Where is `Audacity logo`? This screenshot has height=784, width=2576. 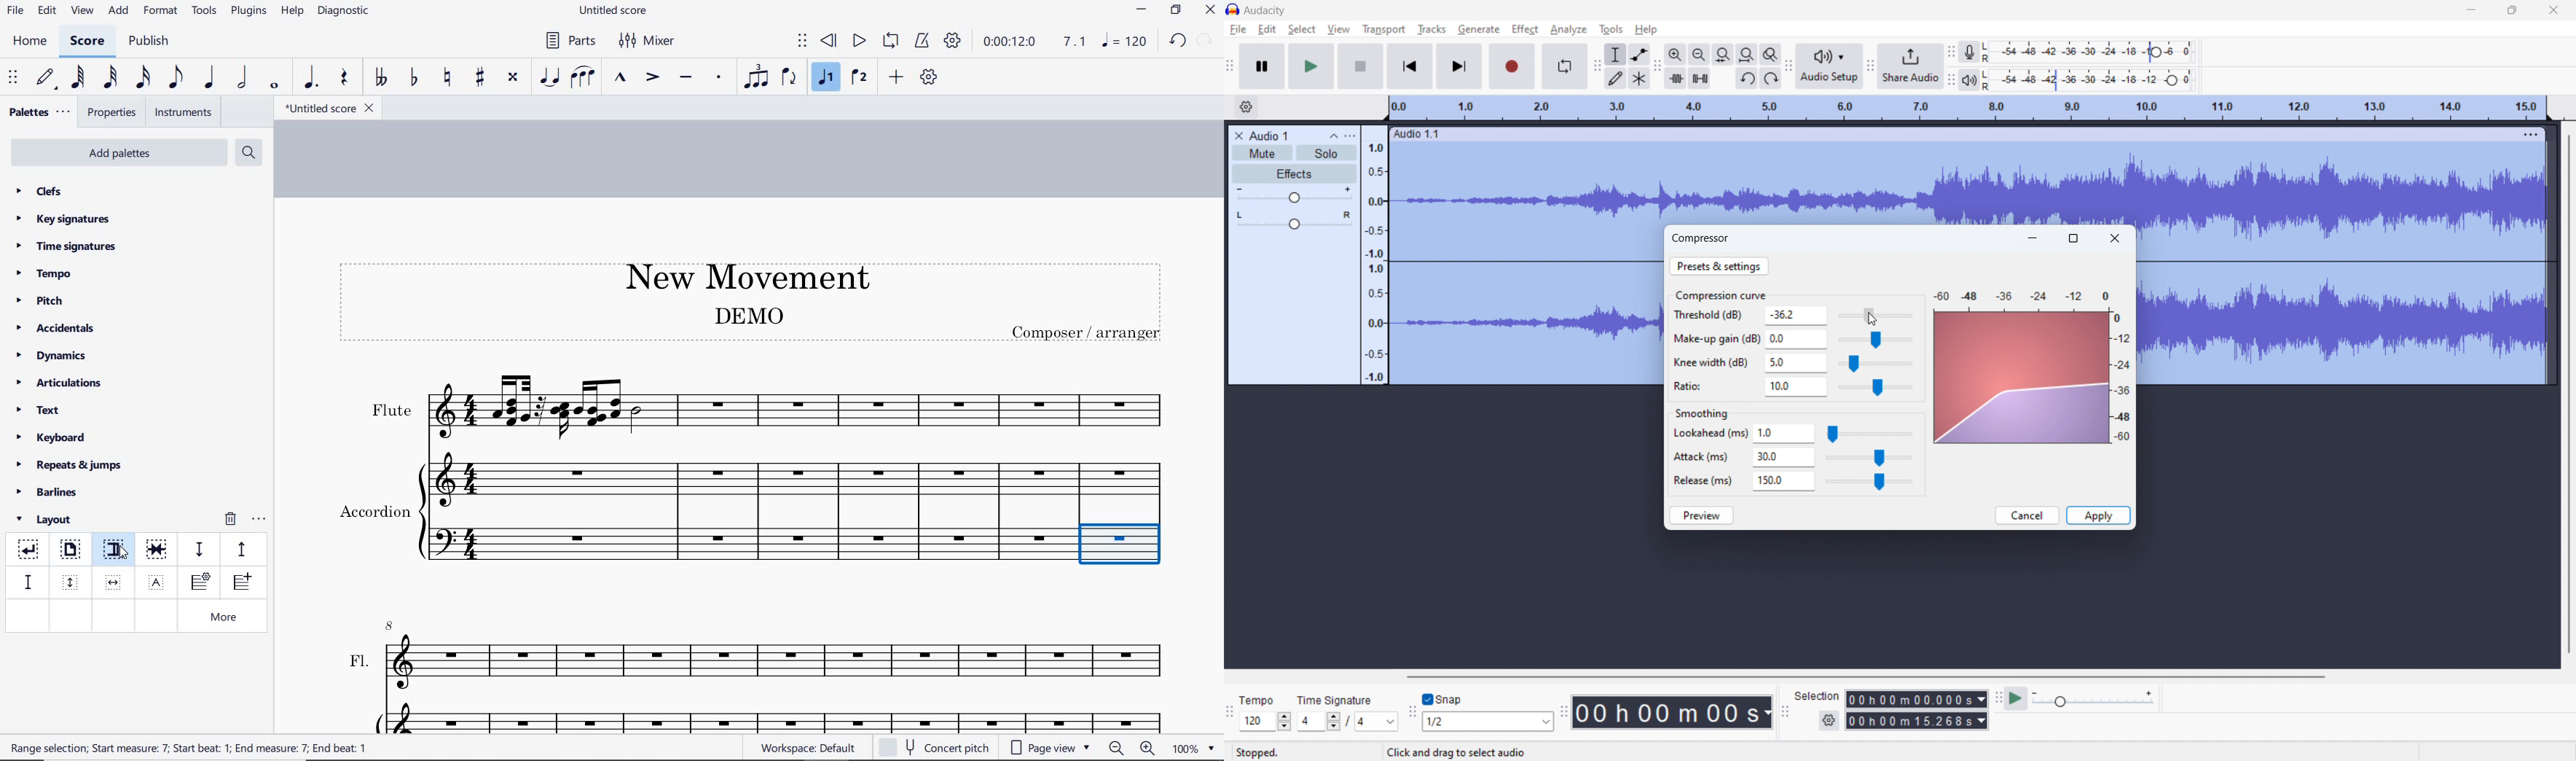 Audacity logo is located at coordinates (1233, 9).